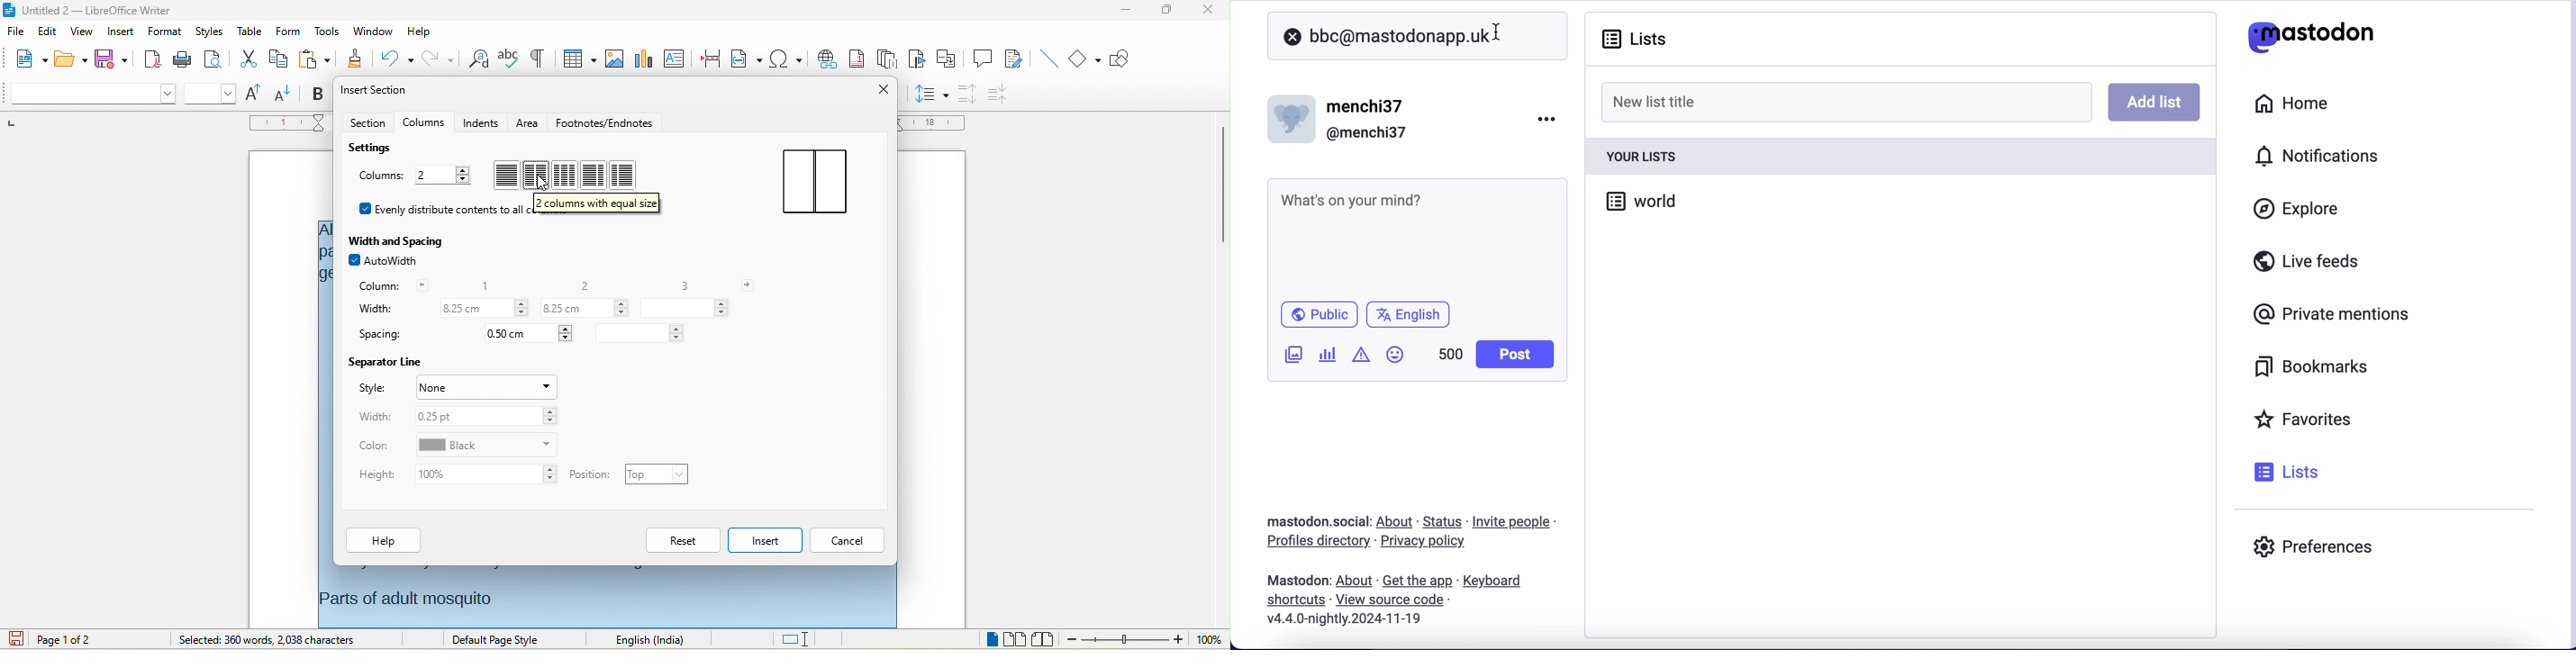 This screenshot has height=672, width=2576. I want to click on set height, so click(489, 475).